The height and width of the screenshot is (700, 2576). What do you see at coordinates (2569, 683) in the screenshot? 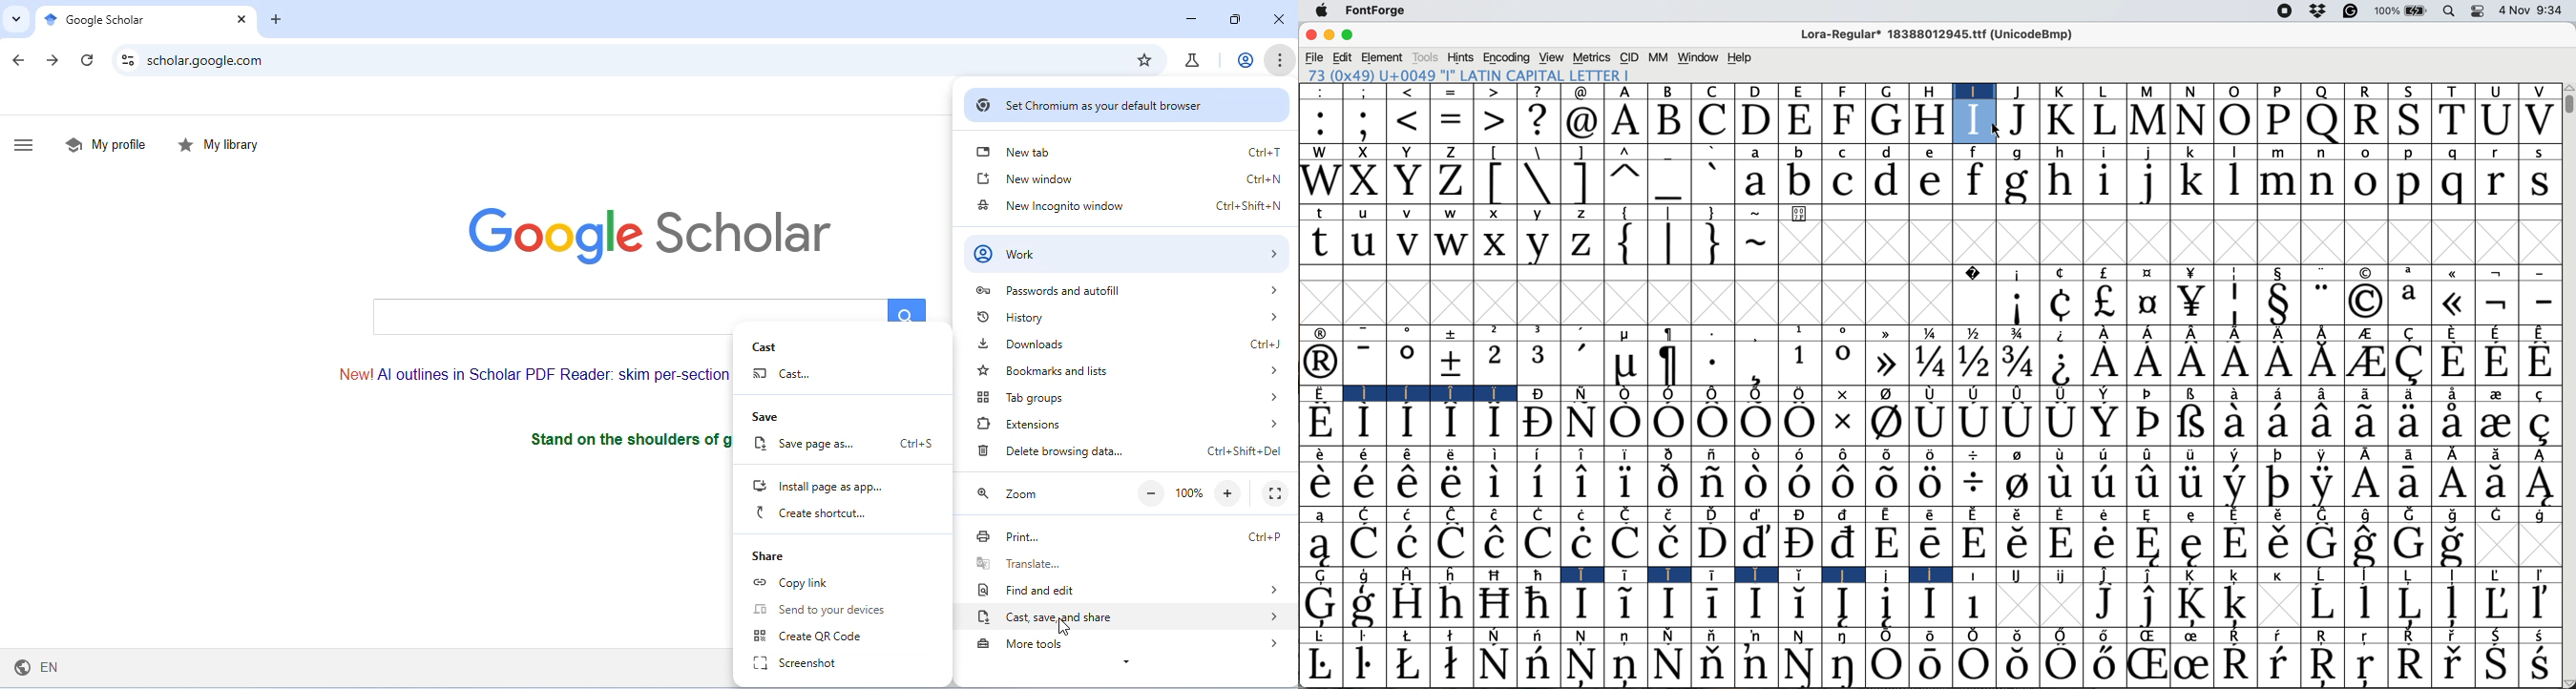
I see `` at bounding box center [2569, 683].